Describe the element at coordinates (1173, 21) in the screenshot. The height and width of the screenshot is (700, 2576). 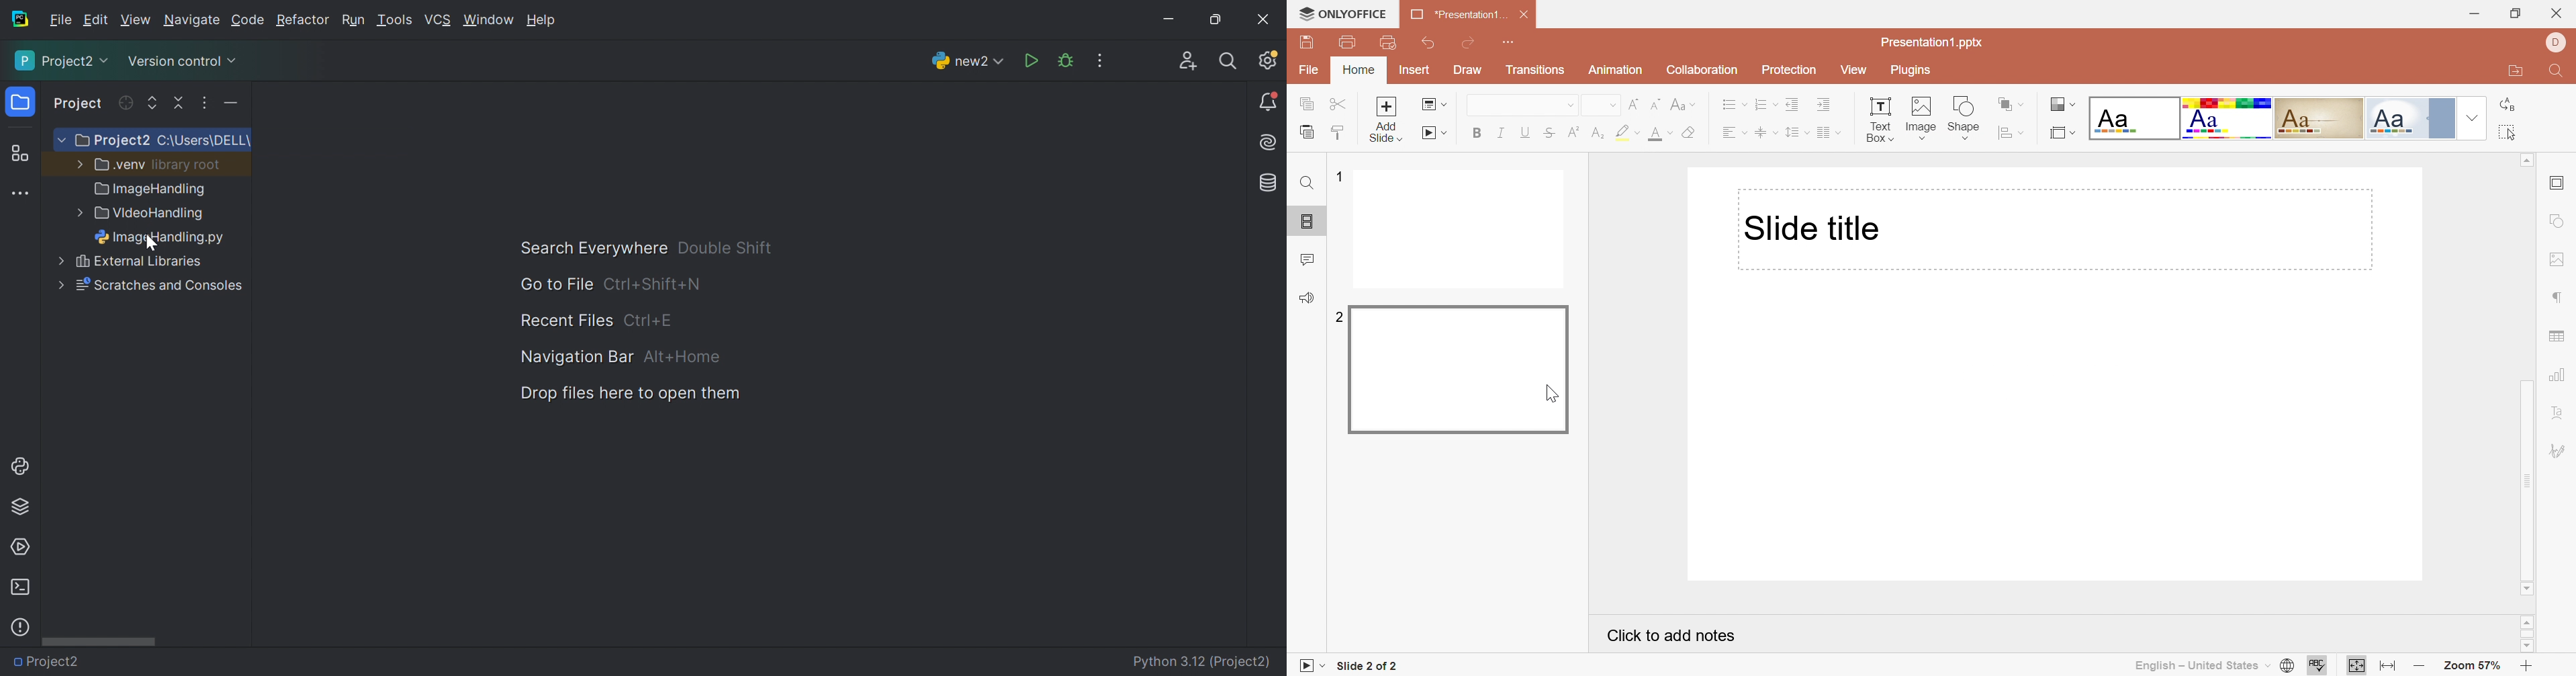
I see `Minimize` at that location.